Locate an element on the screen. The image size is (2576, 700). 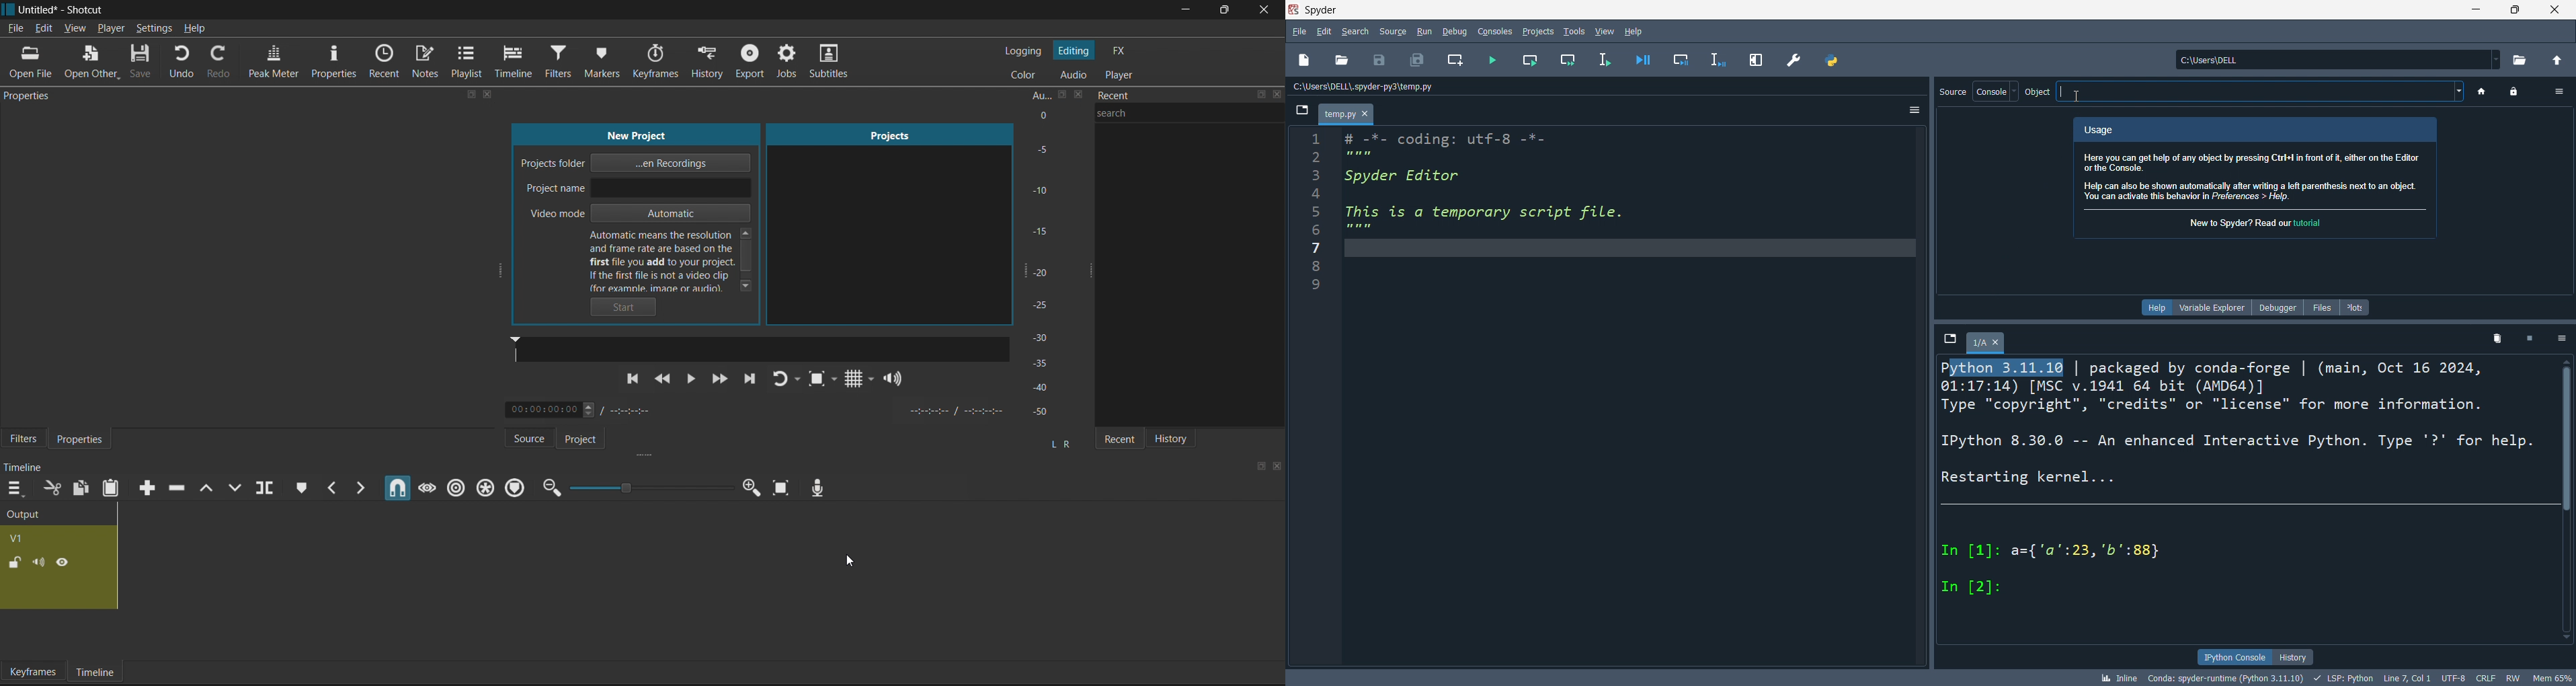
Ripple is located at coordinates (455, 487).